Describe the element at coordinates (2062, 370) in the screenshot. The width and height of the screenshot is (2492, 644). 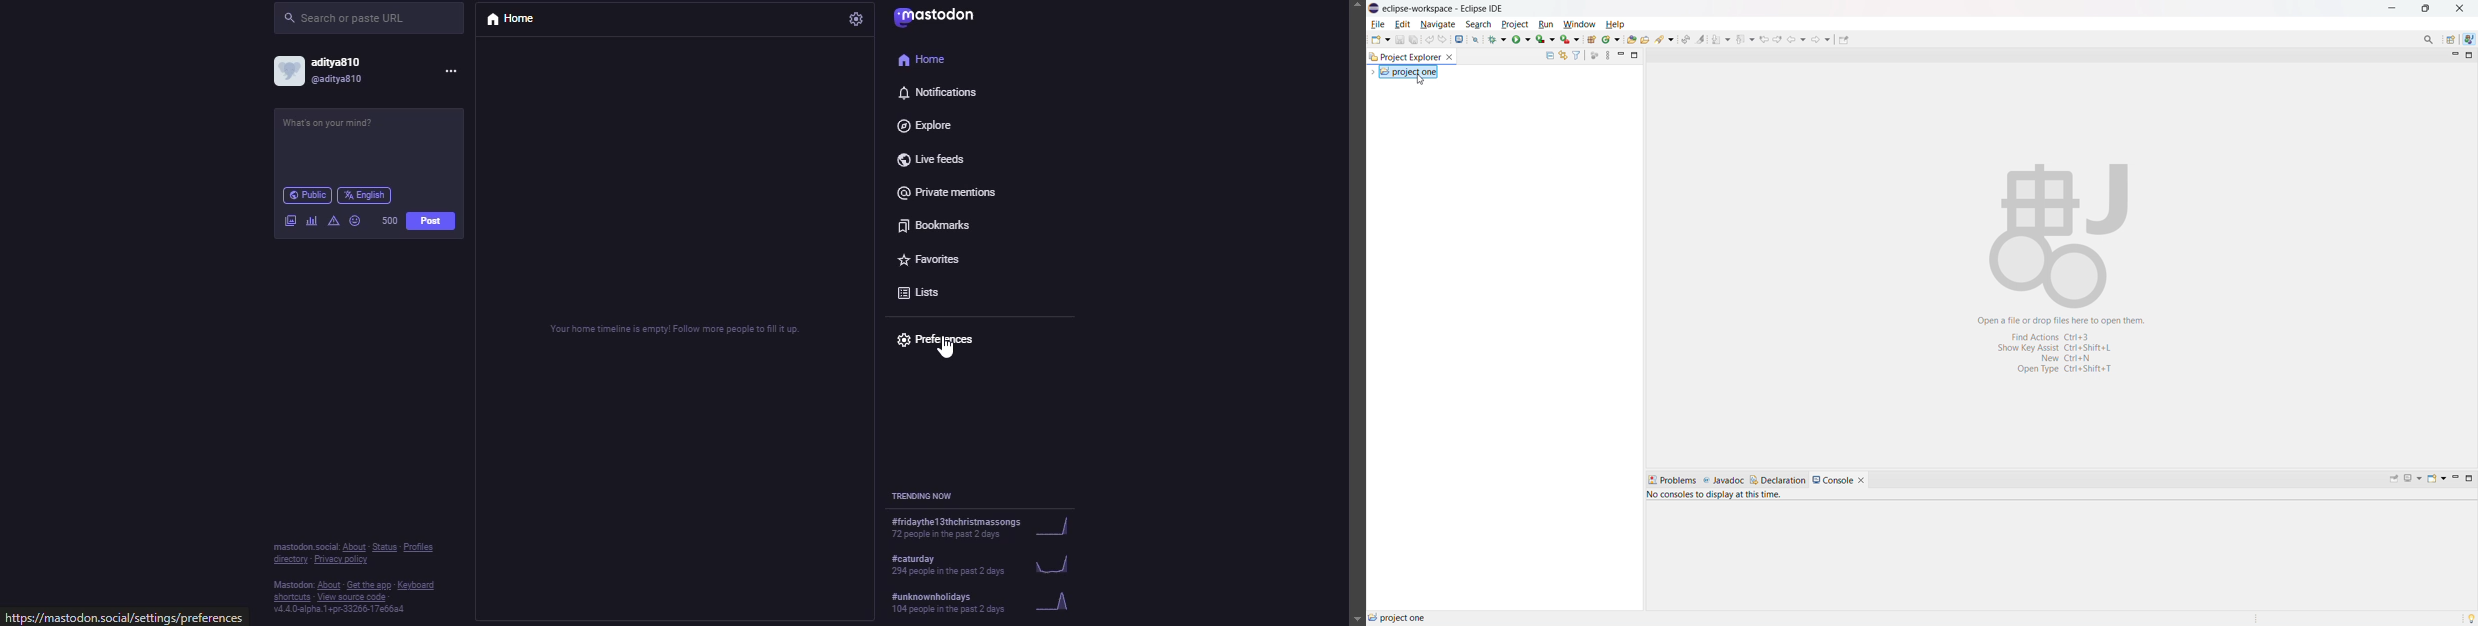
I see `open type ctrl+shift+t` at that location.